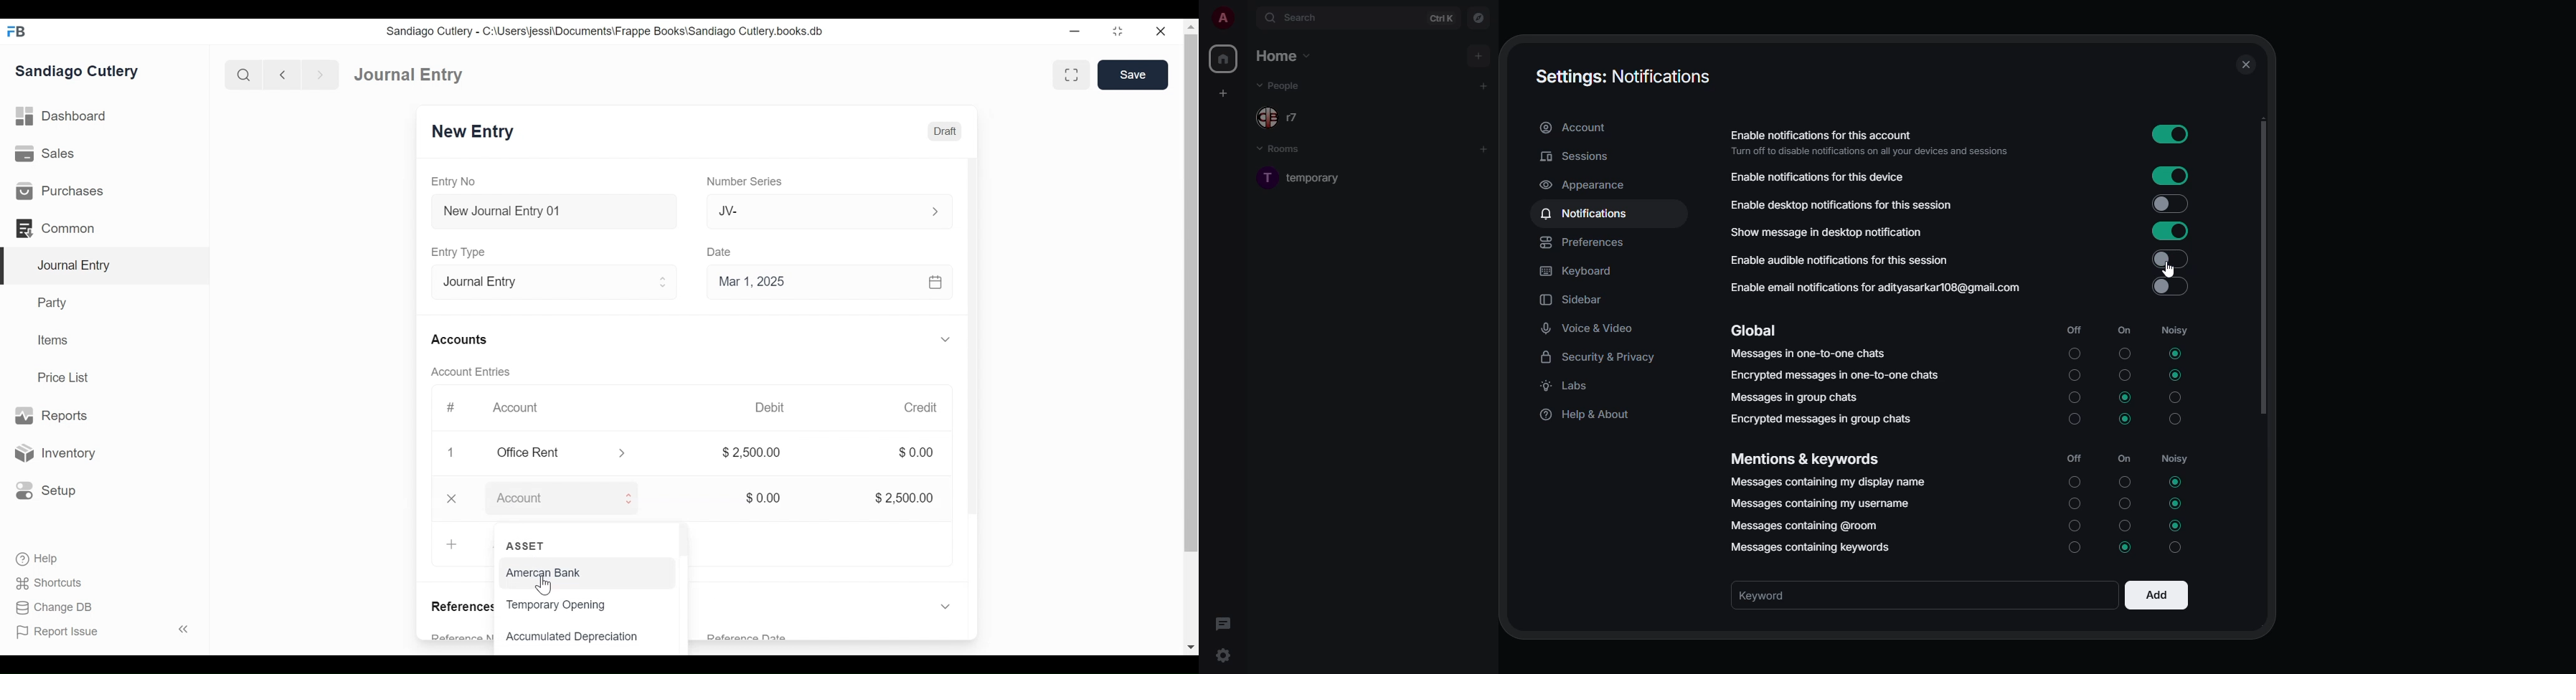  Describe the element at coordinates (16, 31) in the screenshot. I see `FrappeBooks logo` at that location.